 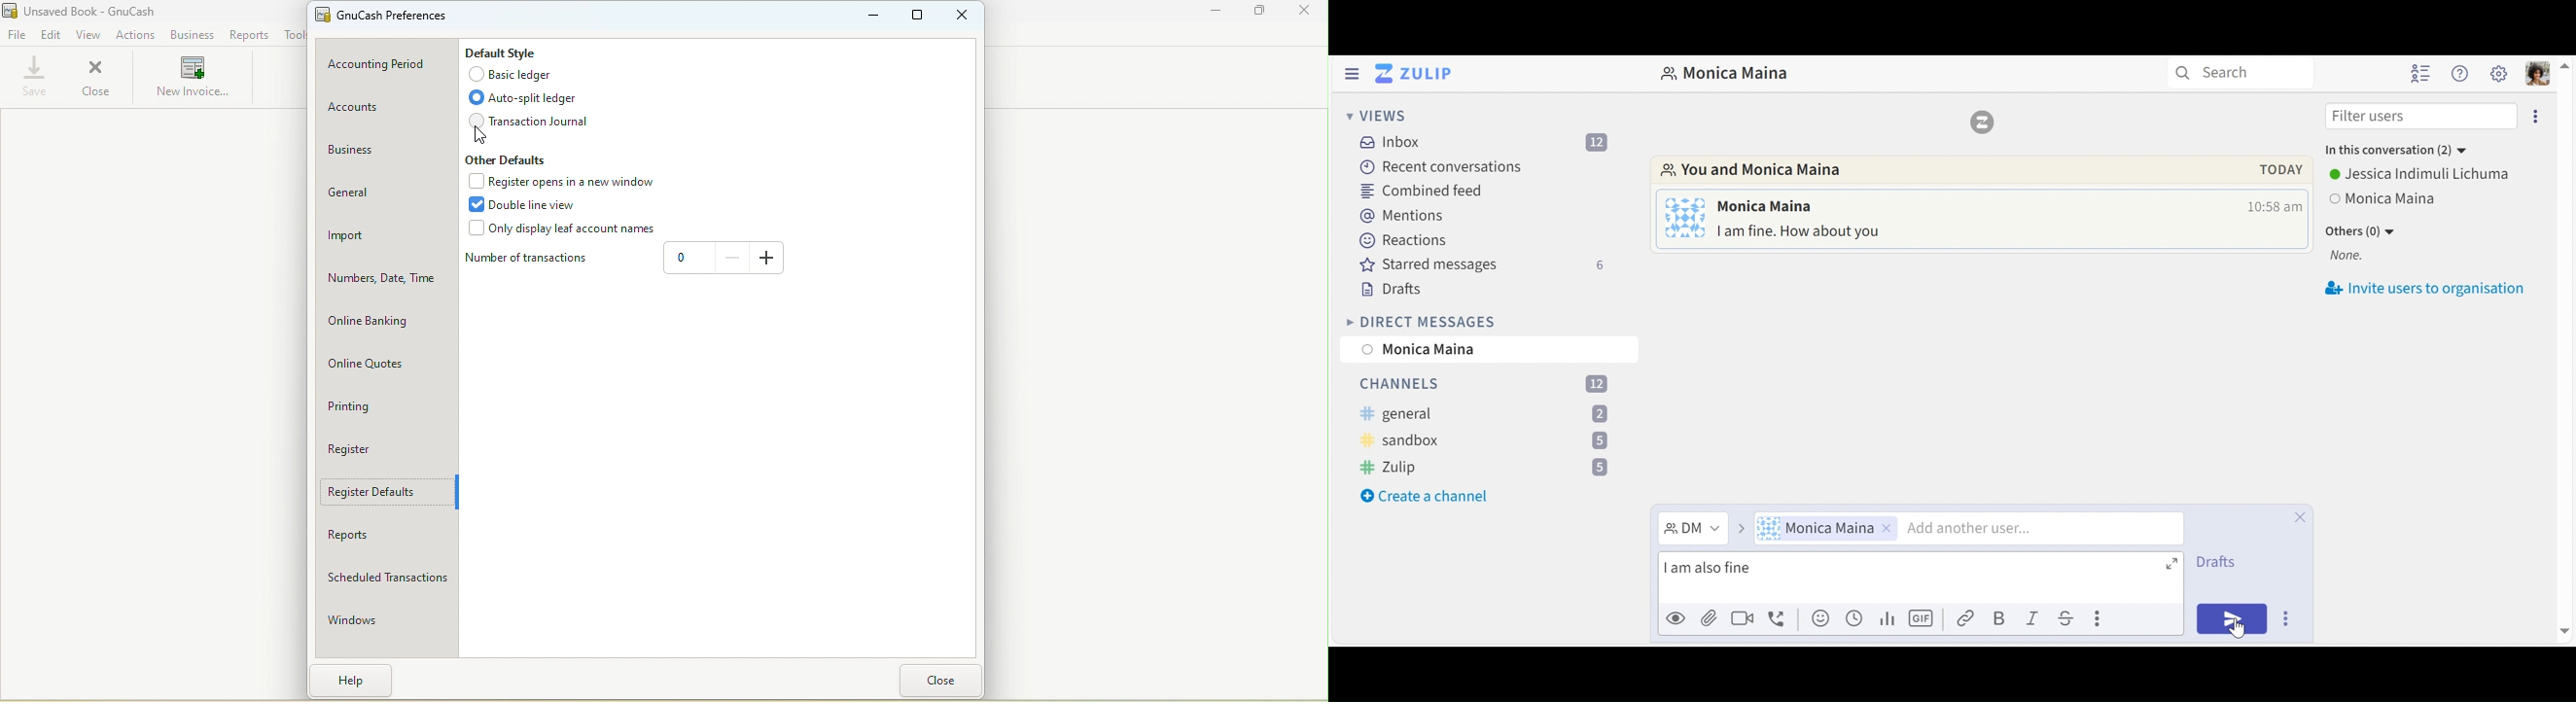 What do you see at coordinates (1826, 528) in the screenshot?
I see `User` at bounding box center [1826, 528].